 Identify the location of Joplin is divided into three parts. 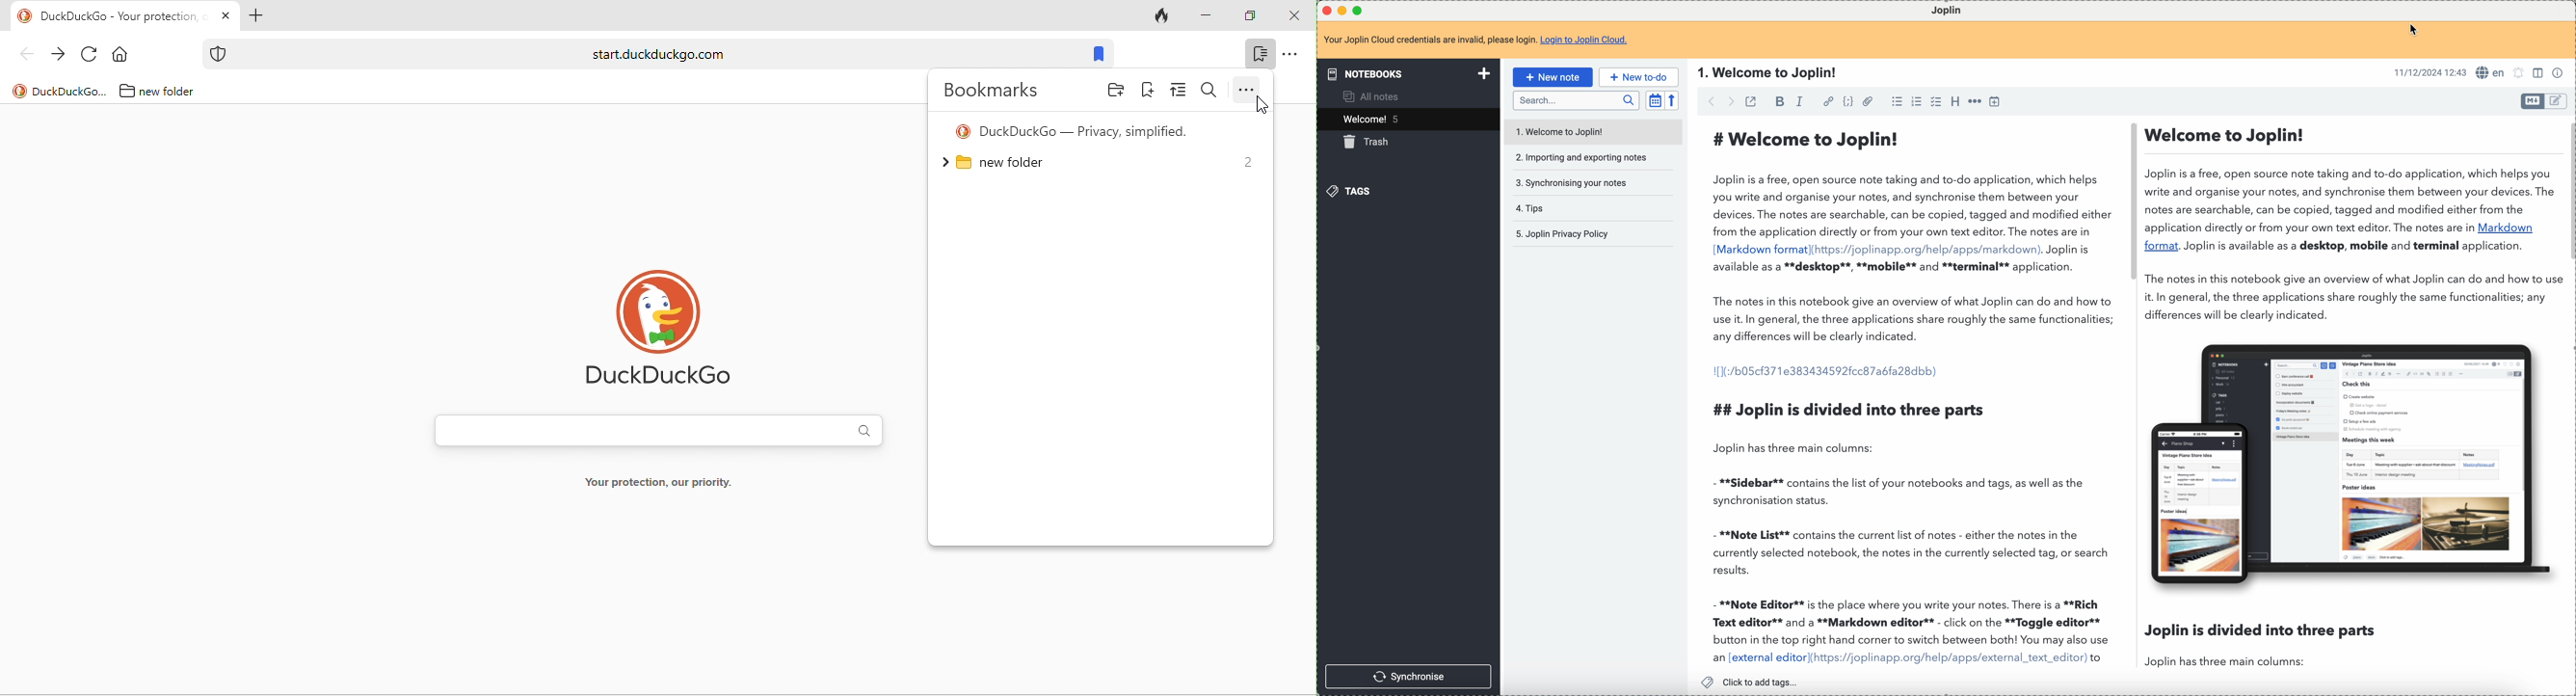
(2262, 628).